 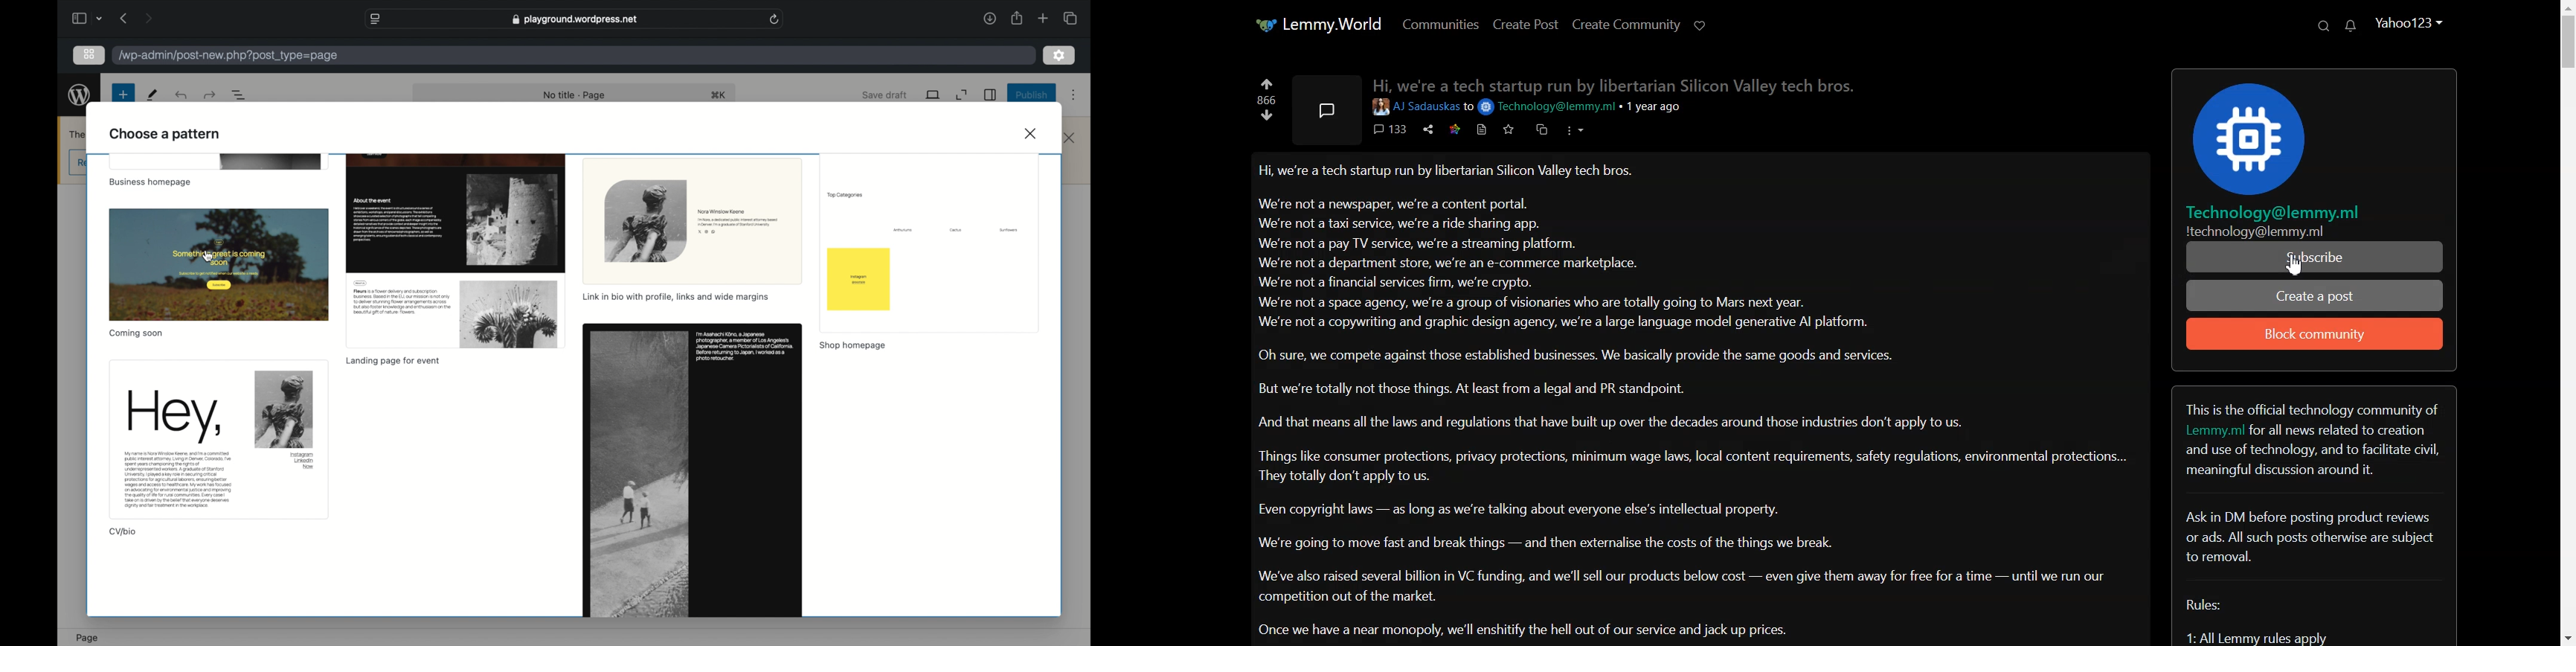 What do you see at coordinates (124, 19) in the screenshot?
I see `previous page` at bounding box center [124, 19].